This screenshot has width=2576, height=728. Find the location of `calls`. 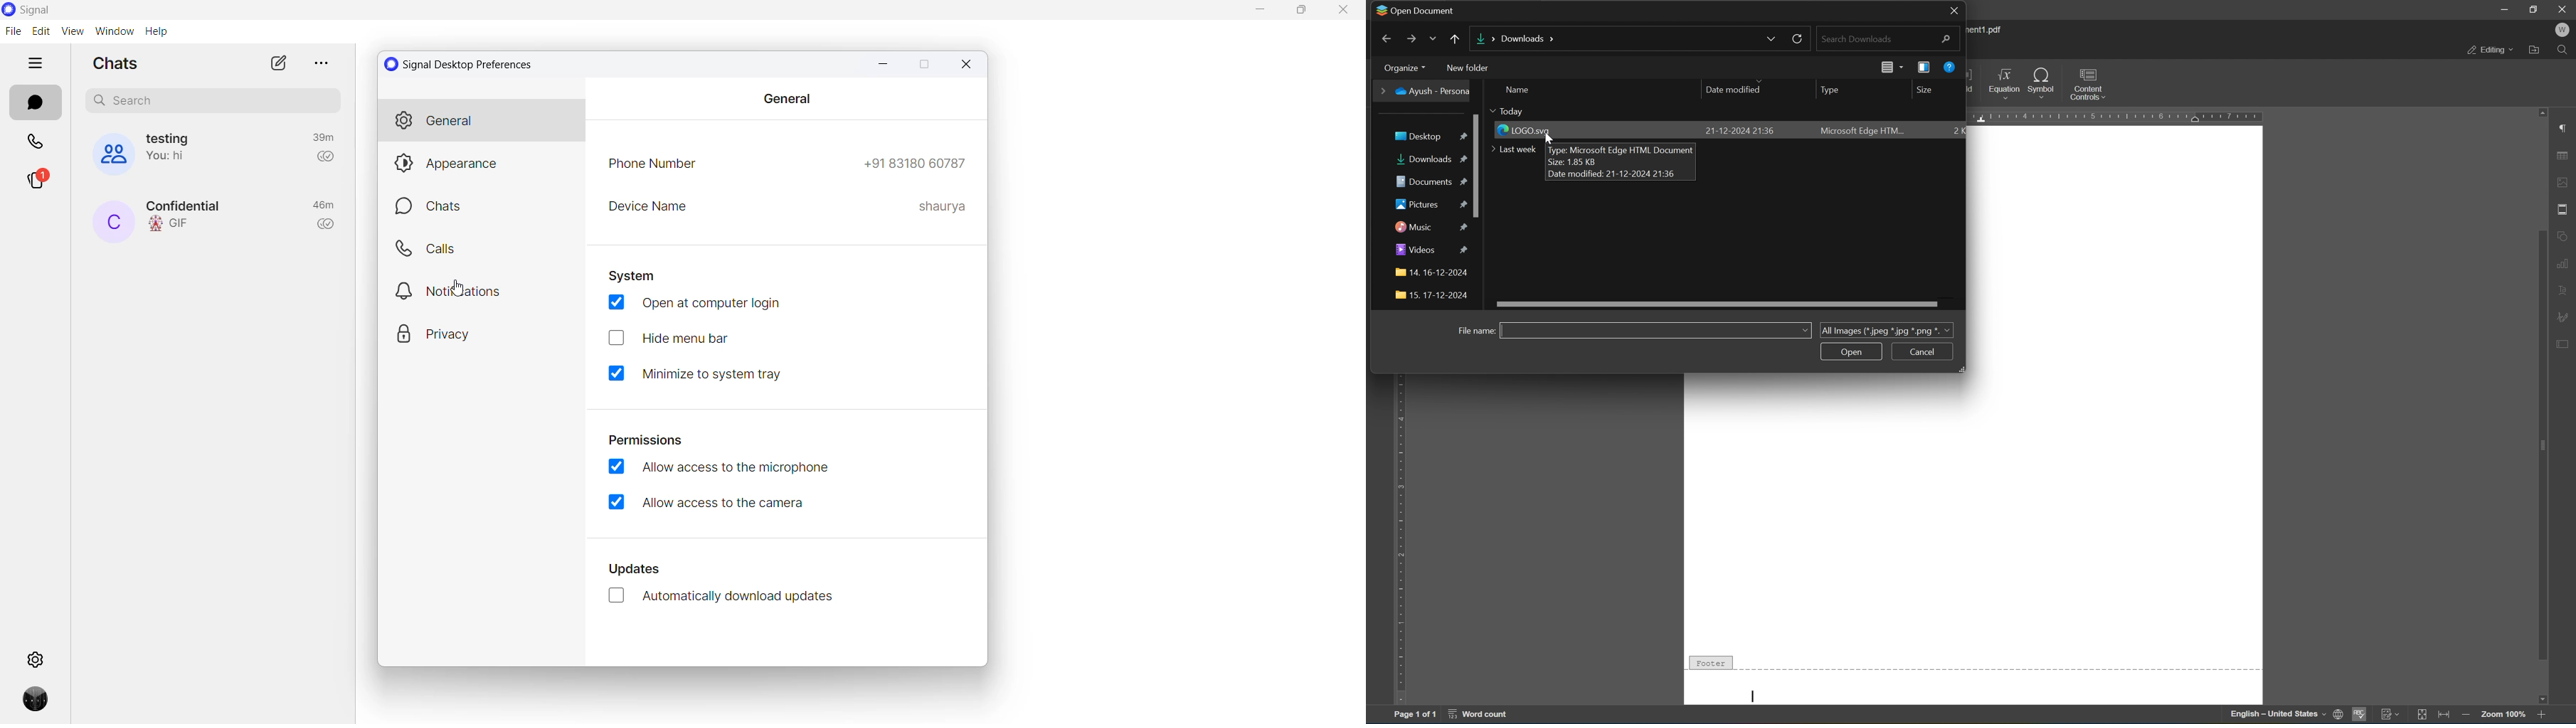

calls is located at coordinates (483, 248).